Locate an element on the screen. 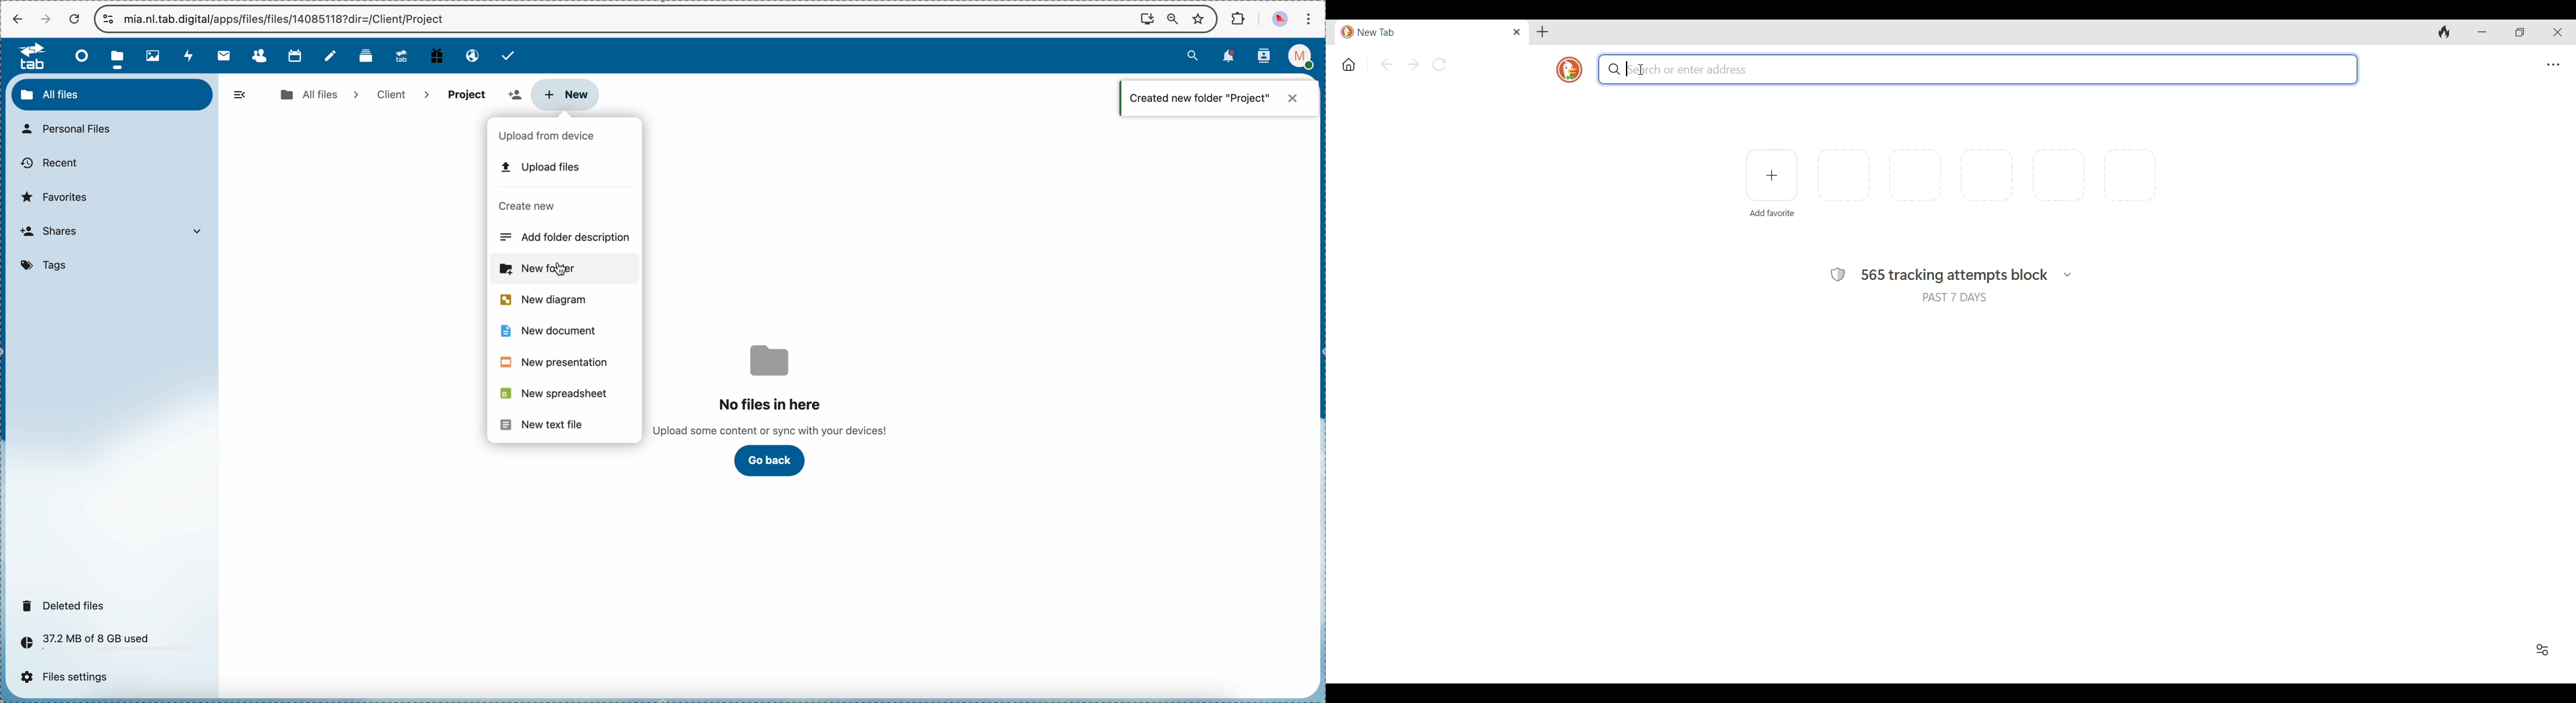 The width and height of the screenshot is (2576, 728). contacts is located at coordinates (1264, 57).